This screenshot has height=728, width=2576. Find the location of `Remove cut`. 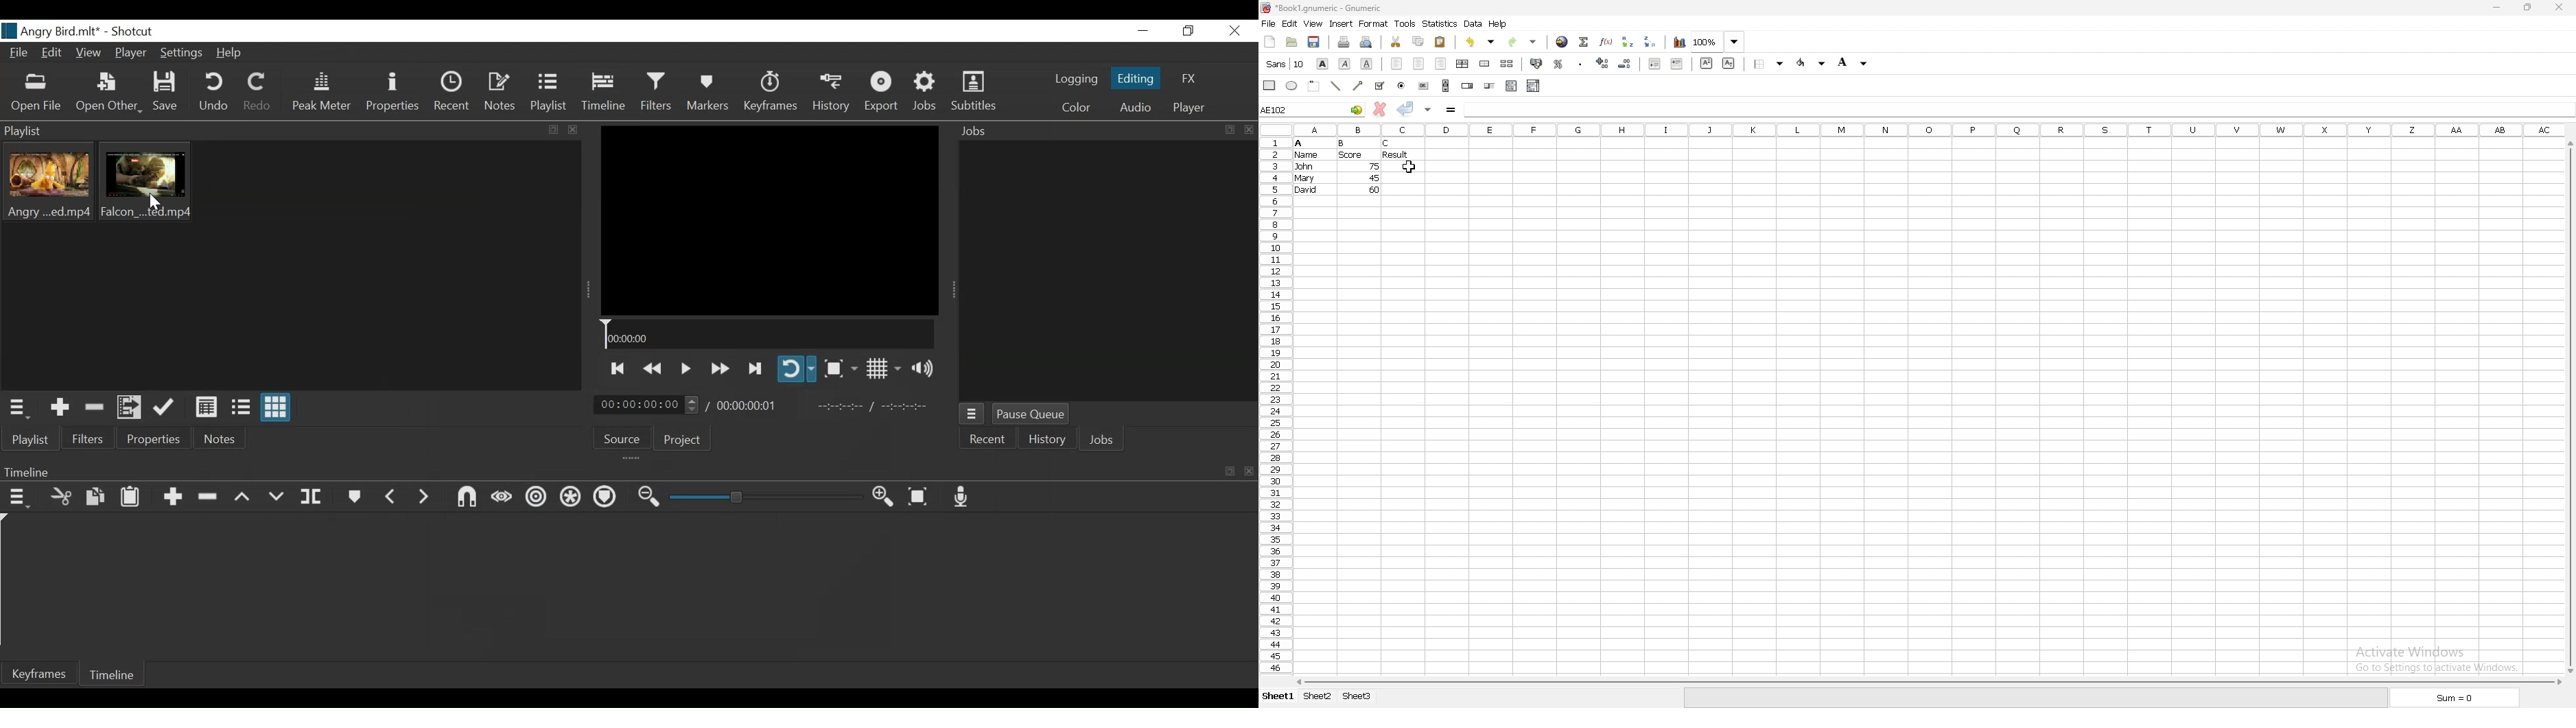

Remove cut is located at coordinates (209, 498).